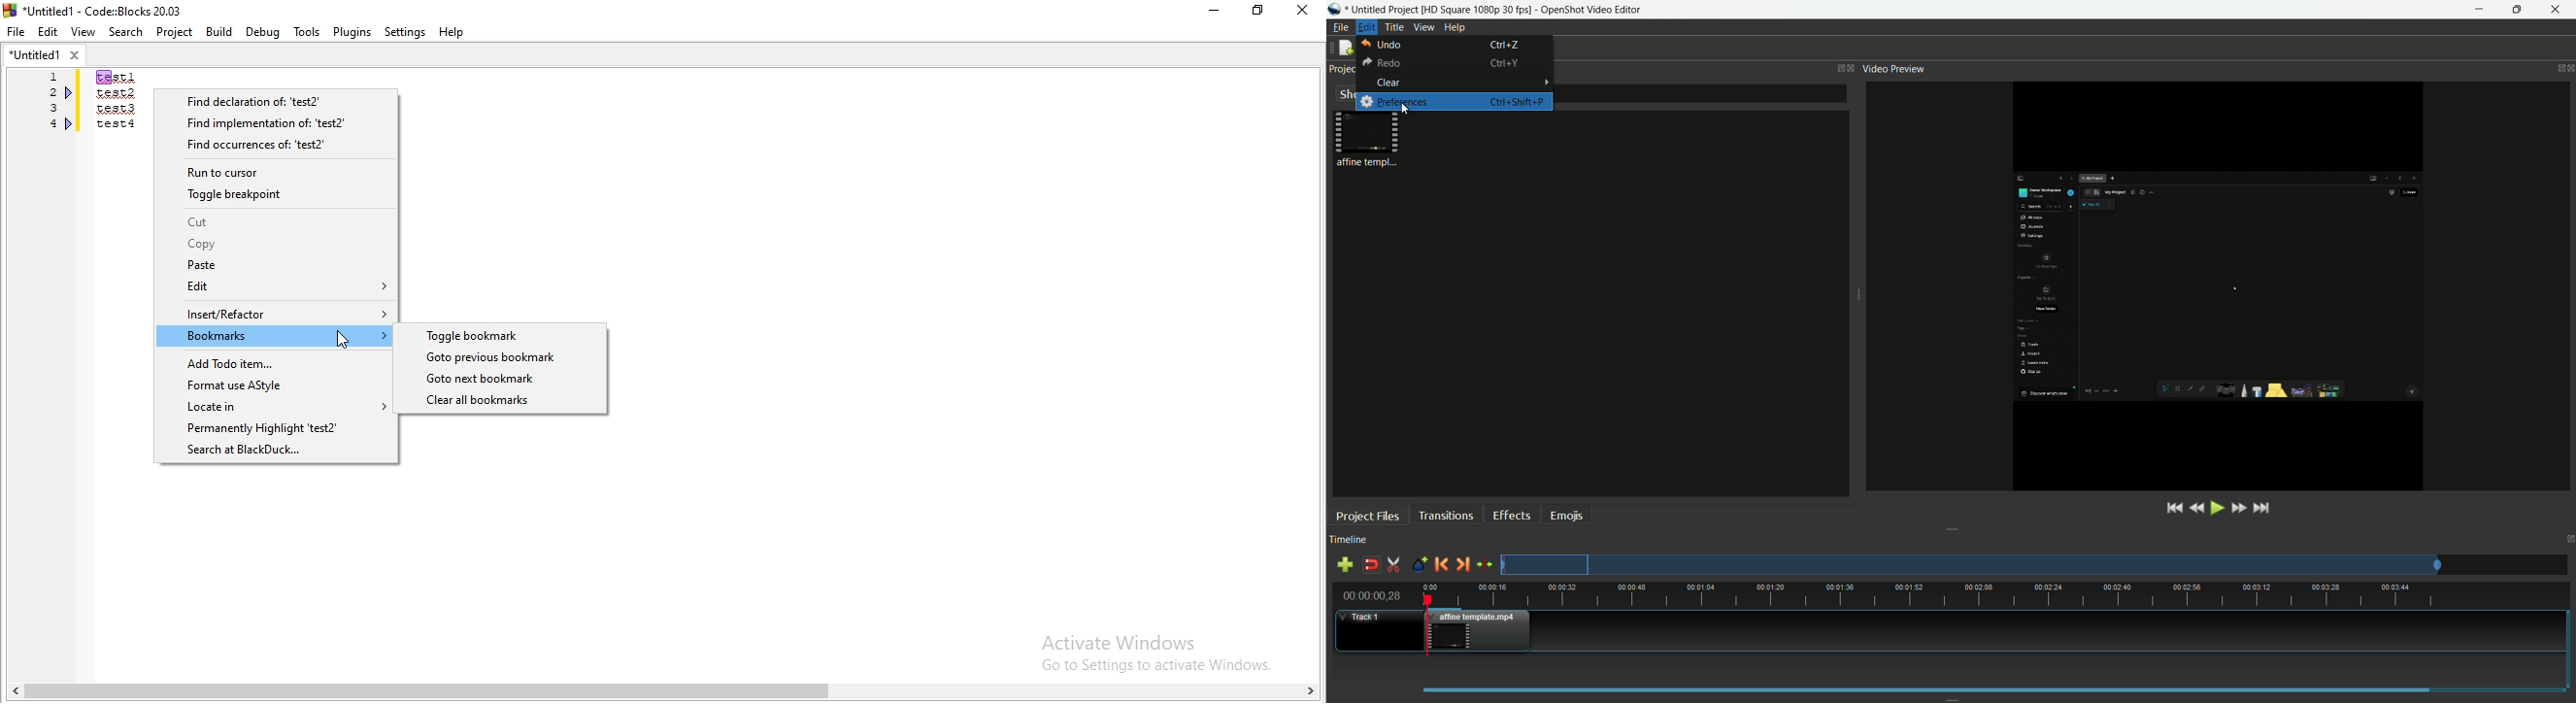  Describe the element at coordinates (275, 265) in the screenshot. I see `Paste` at that location.